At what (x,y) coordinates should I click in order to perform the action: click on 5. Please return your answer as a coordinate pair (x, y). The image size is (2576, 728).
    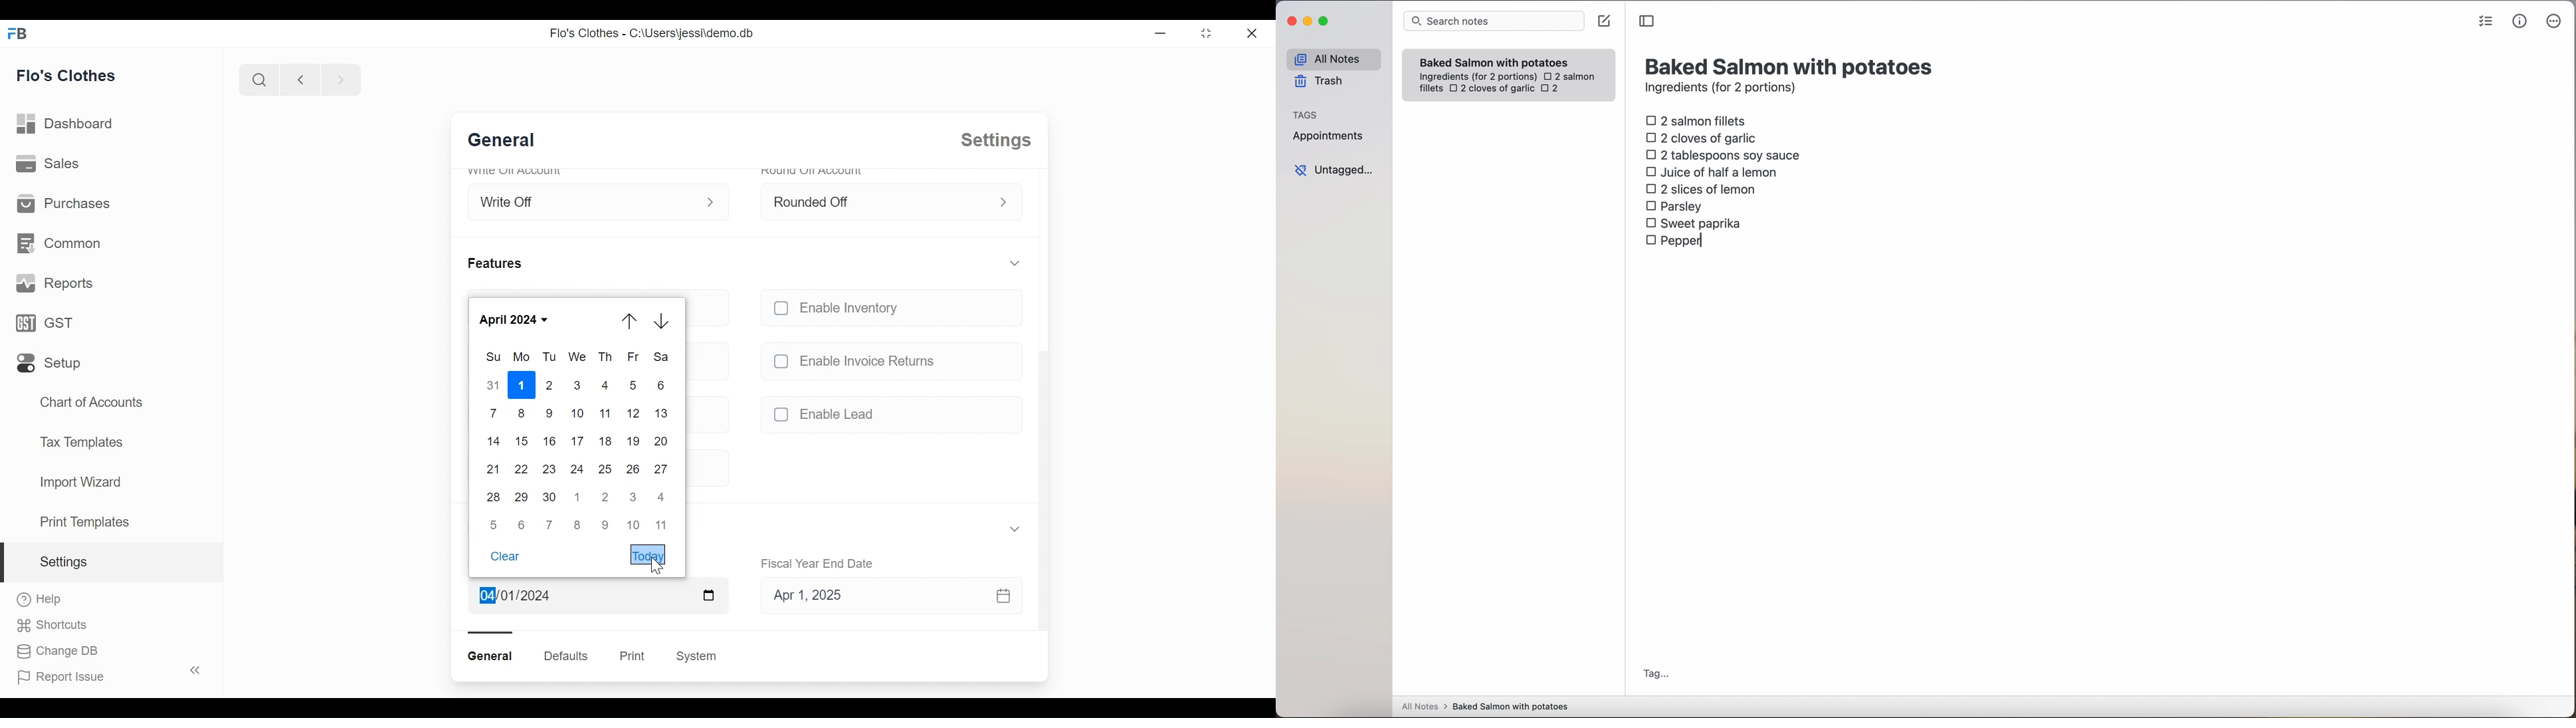
    Looking at the image, I should click on (634, 386).